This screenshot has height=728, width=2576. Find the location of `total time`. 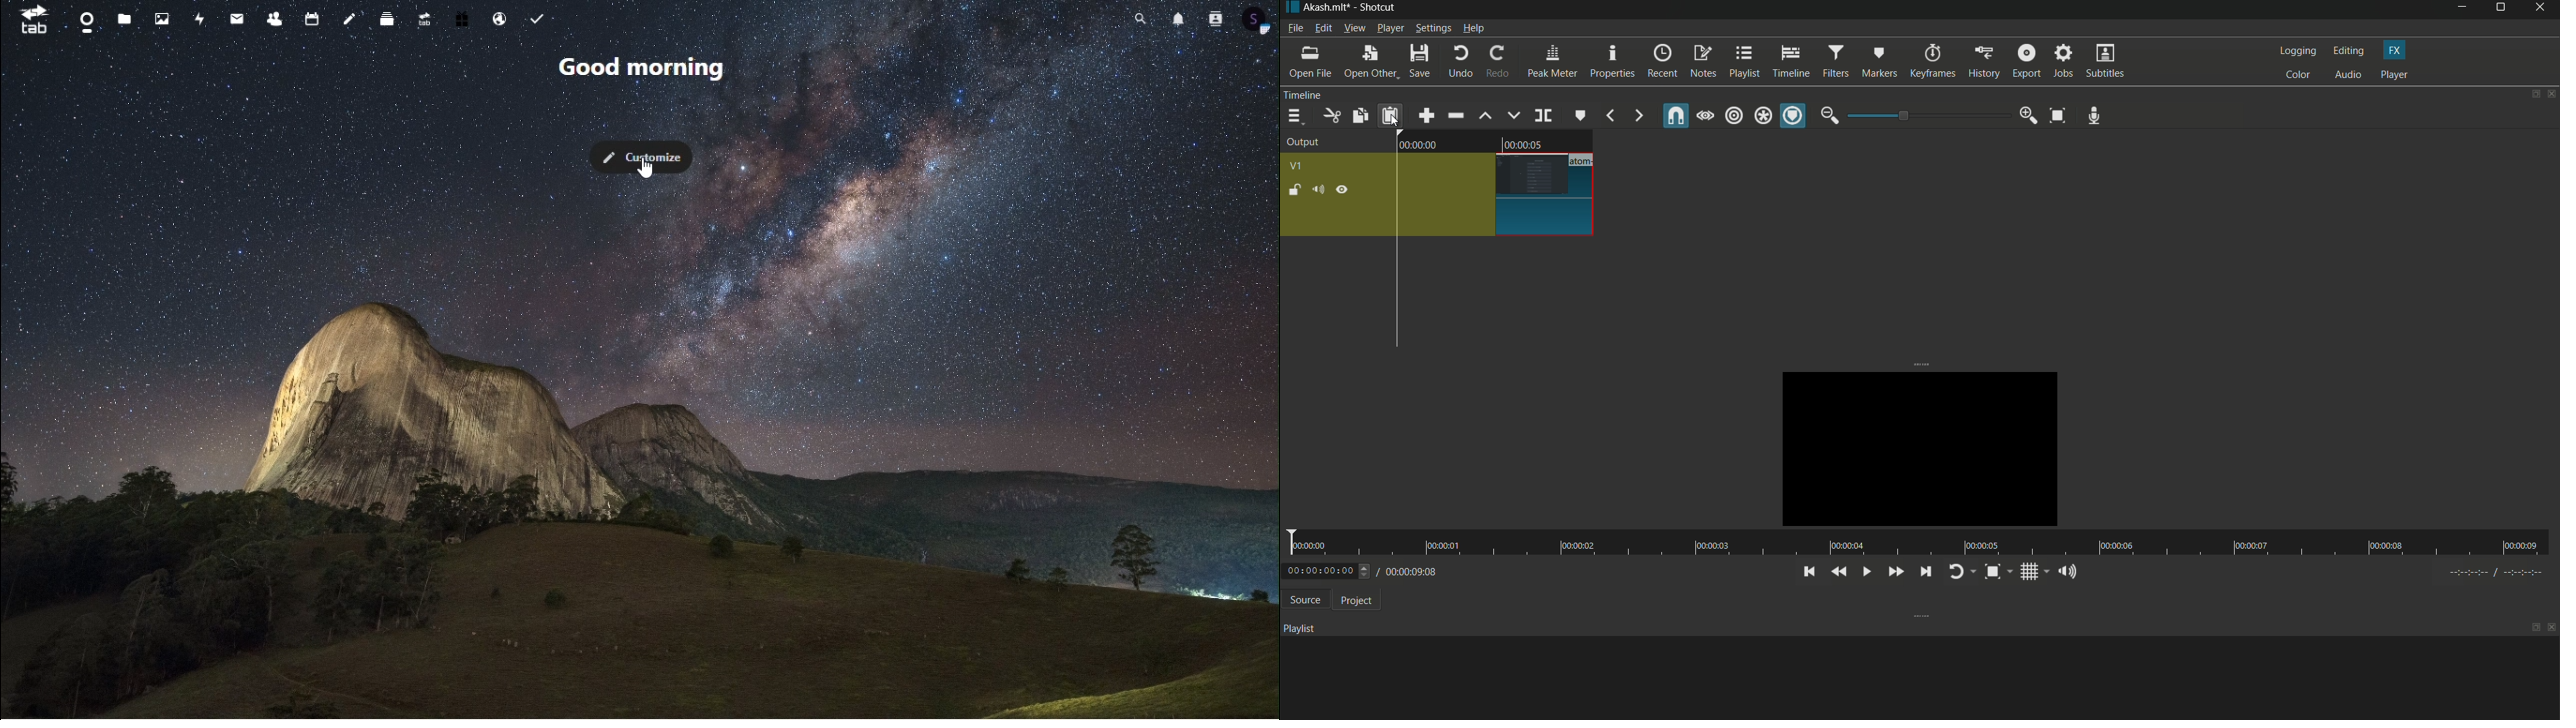

total time is located at coordinates (1427, 609).